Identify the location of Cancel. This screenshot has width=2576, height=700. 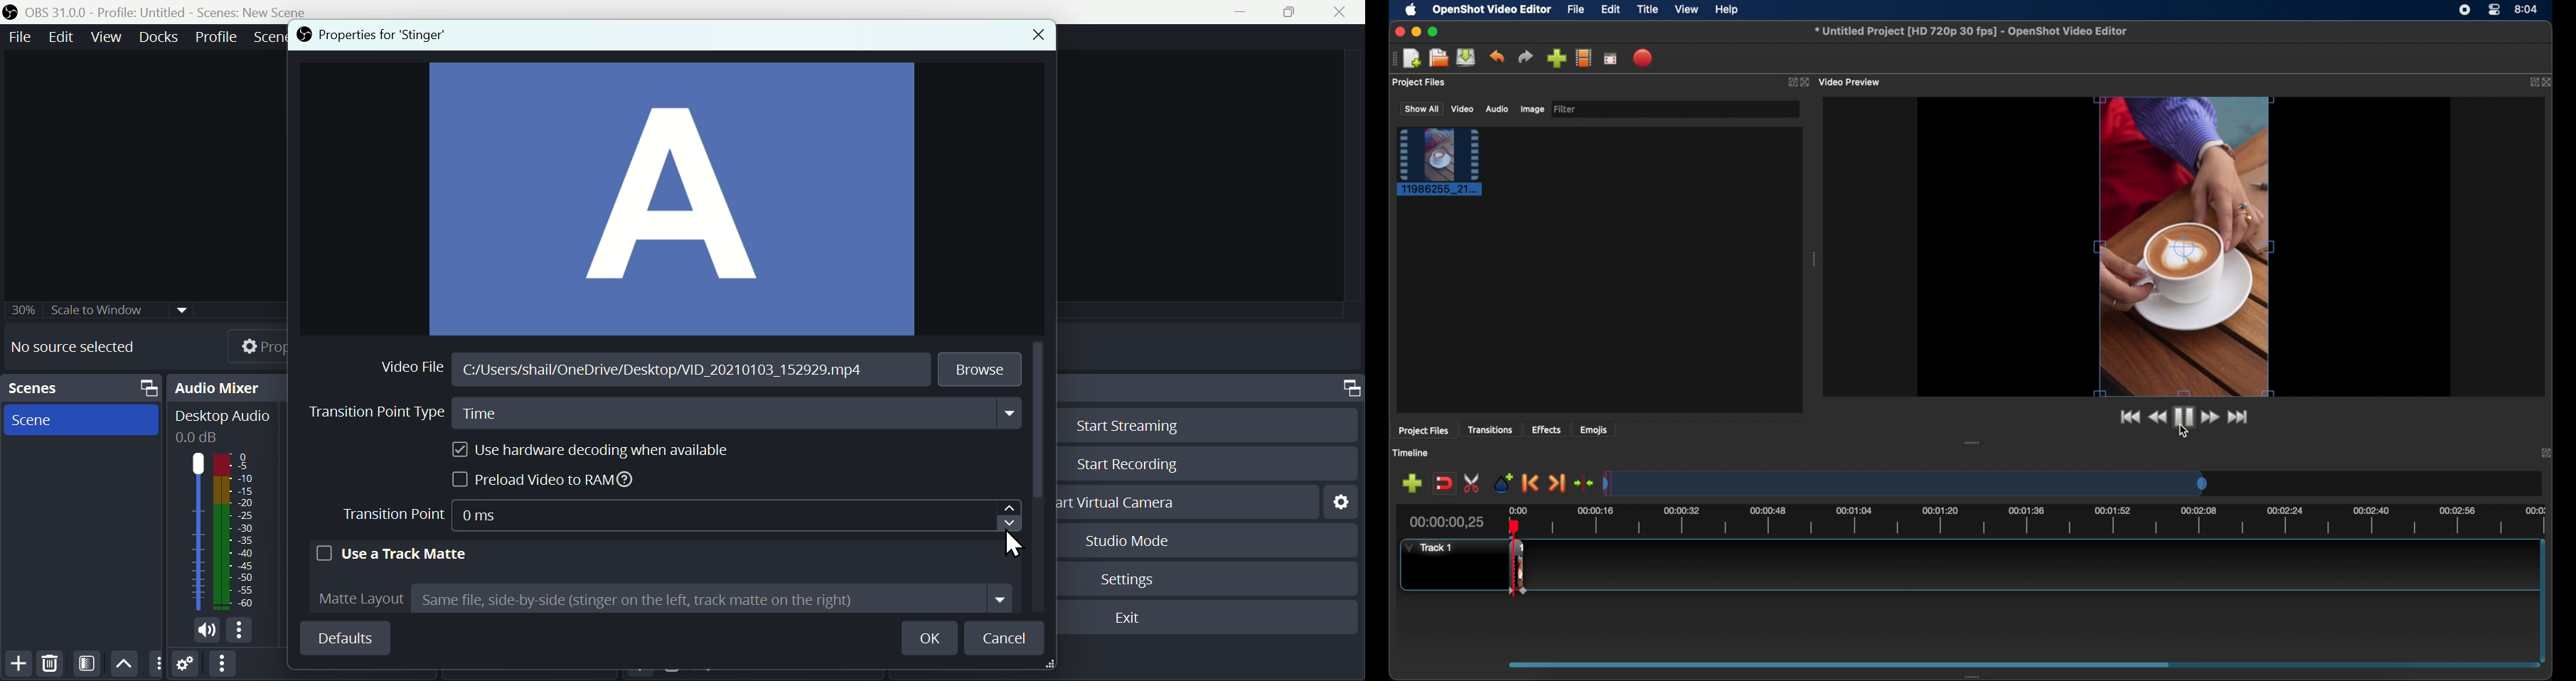
(1006, 638).